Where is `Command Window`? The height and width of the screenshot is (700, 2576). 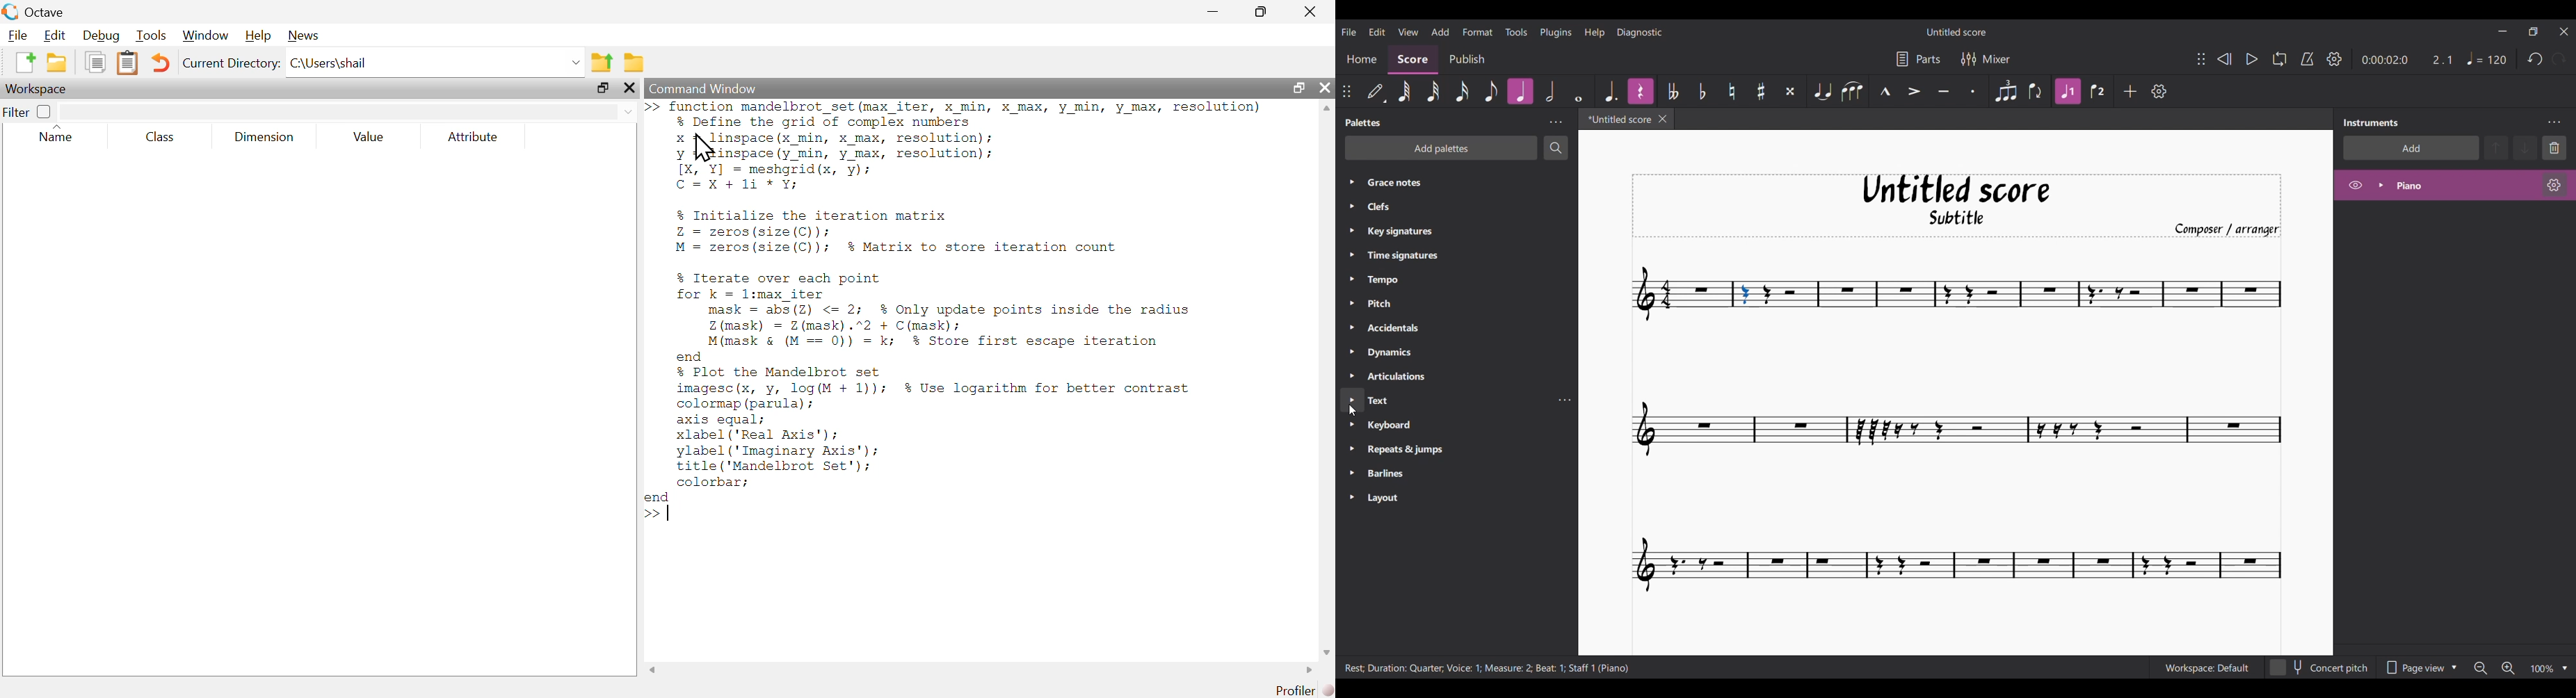
Command Window is located at coordinates (936, 88).